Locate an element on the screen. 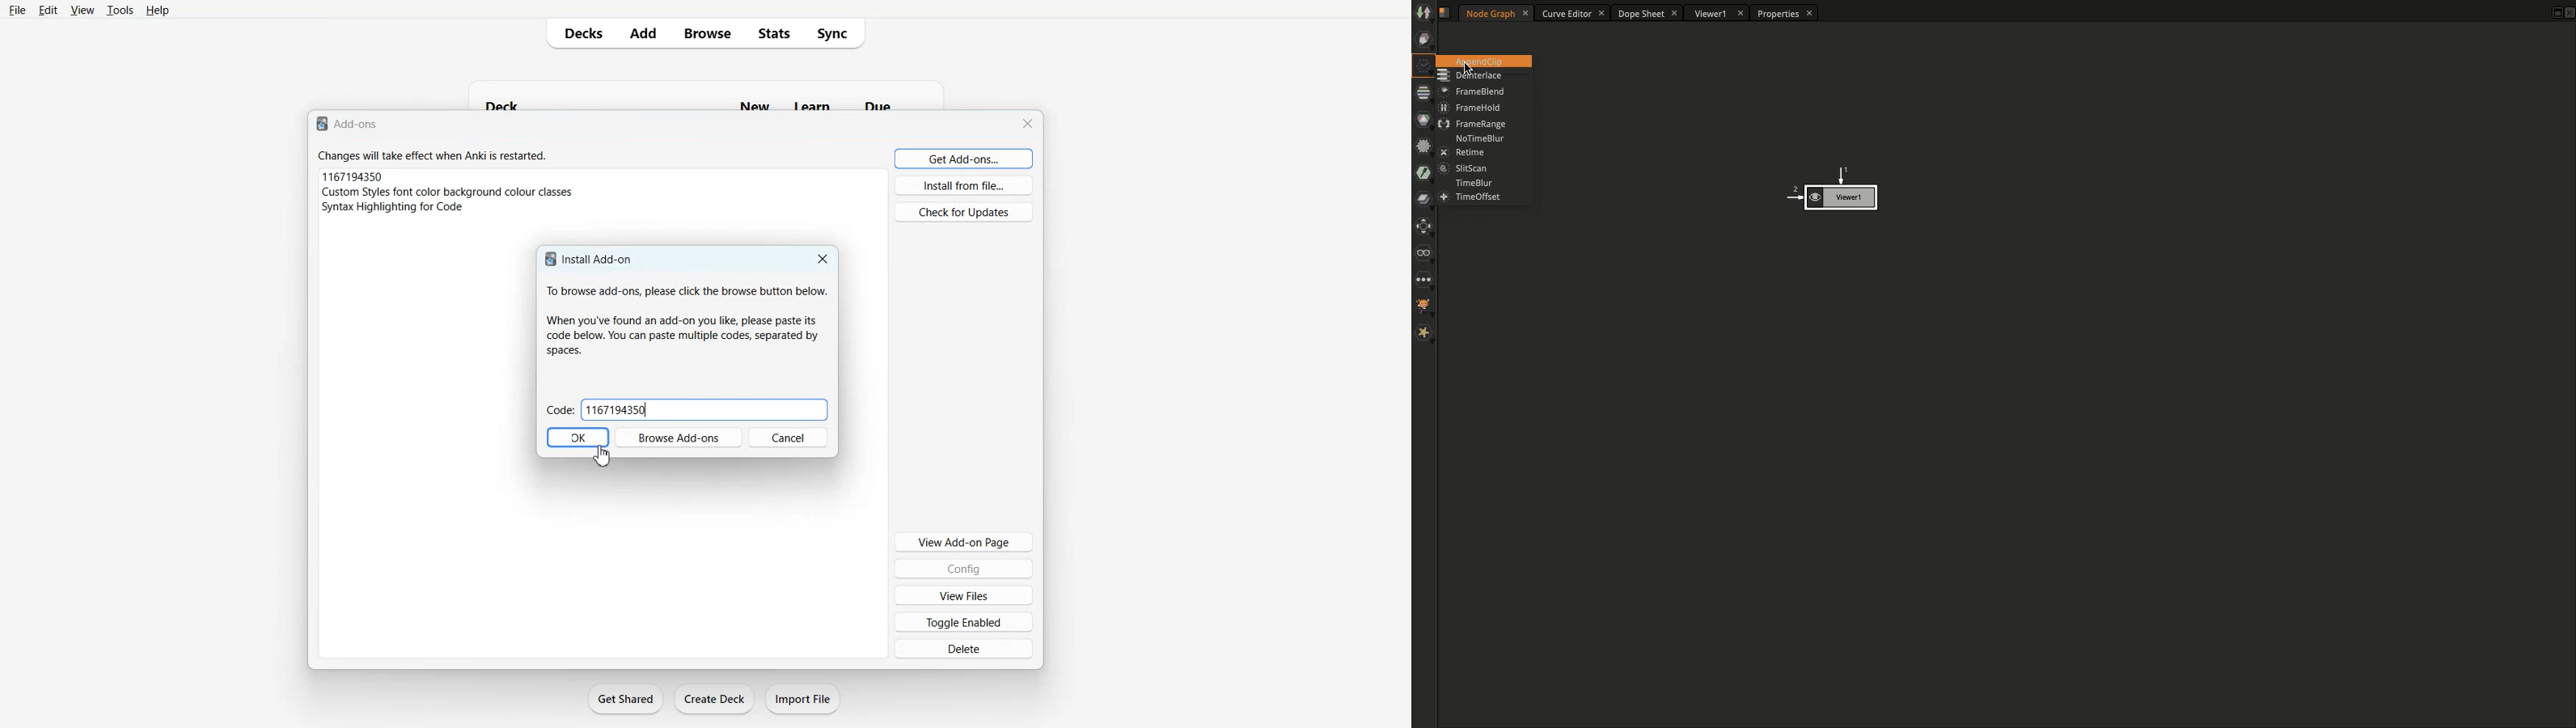 Image resolution: width=2576 pixels, height=728 pixels. OK is located at coordinates (577, 437).